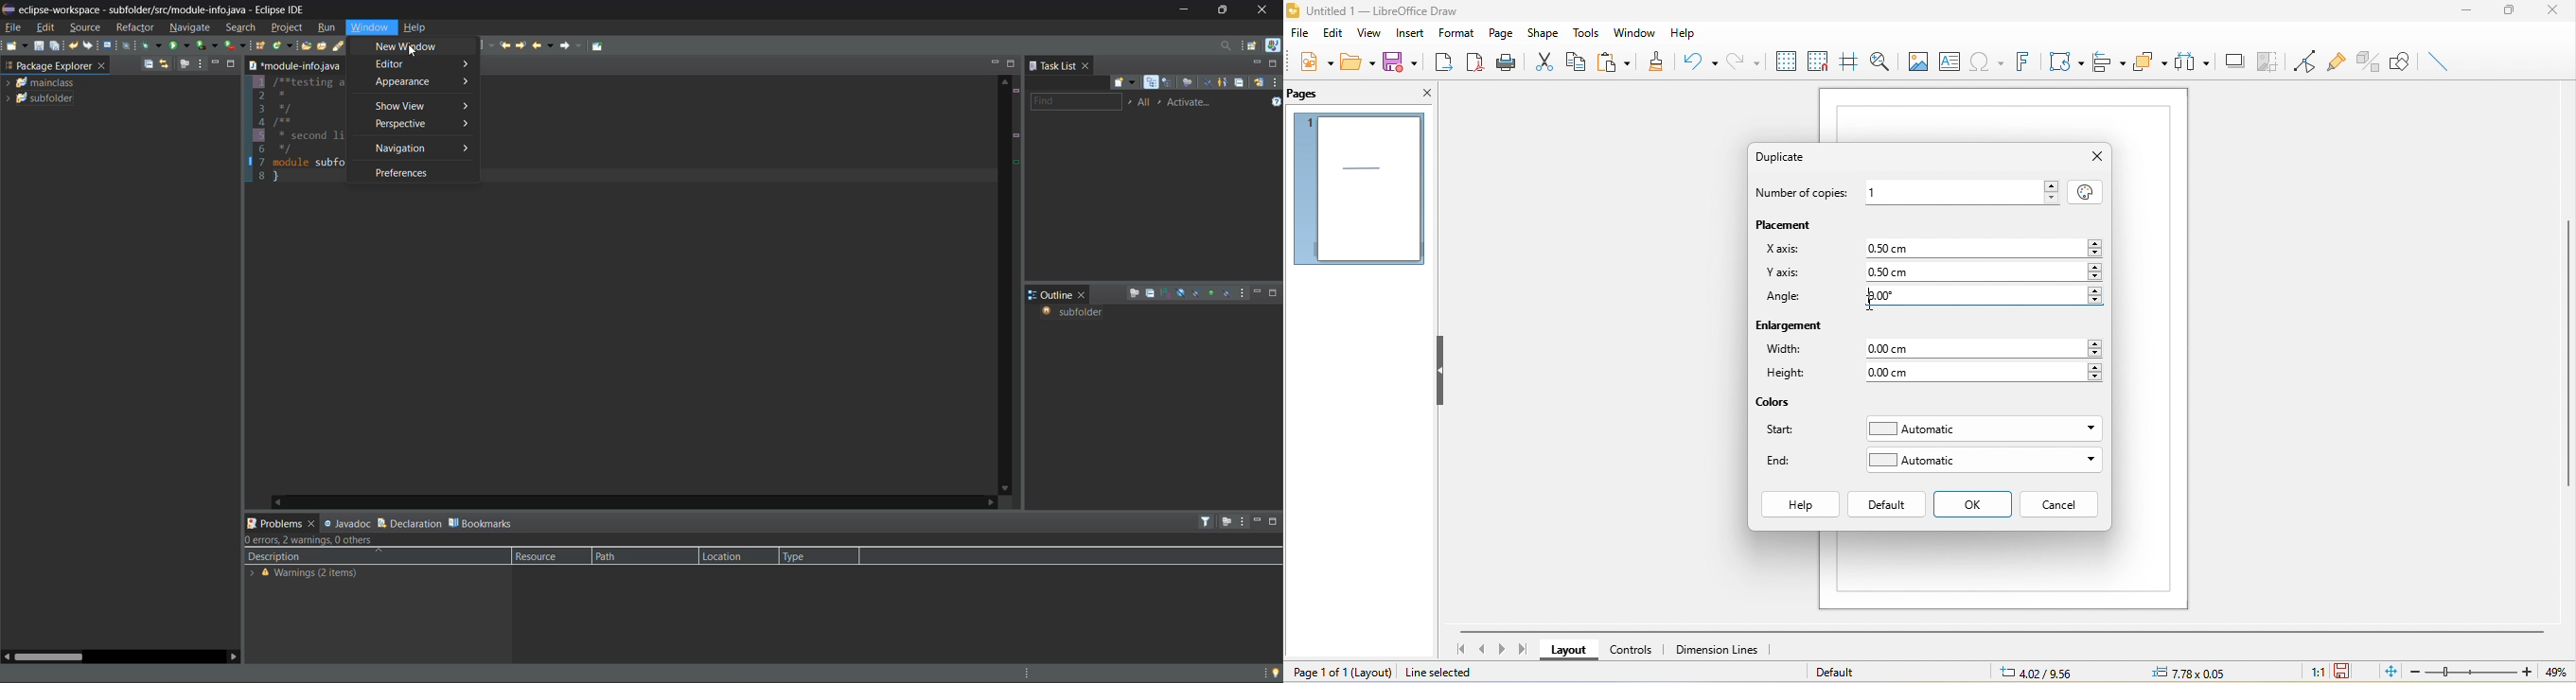 The image size is (2576, 700). I want to click on help, so click(1690, 34).